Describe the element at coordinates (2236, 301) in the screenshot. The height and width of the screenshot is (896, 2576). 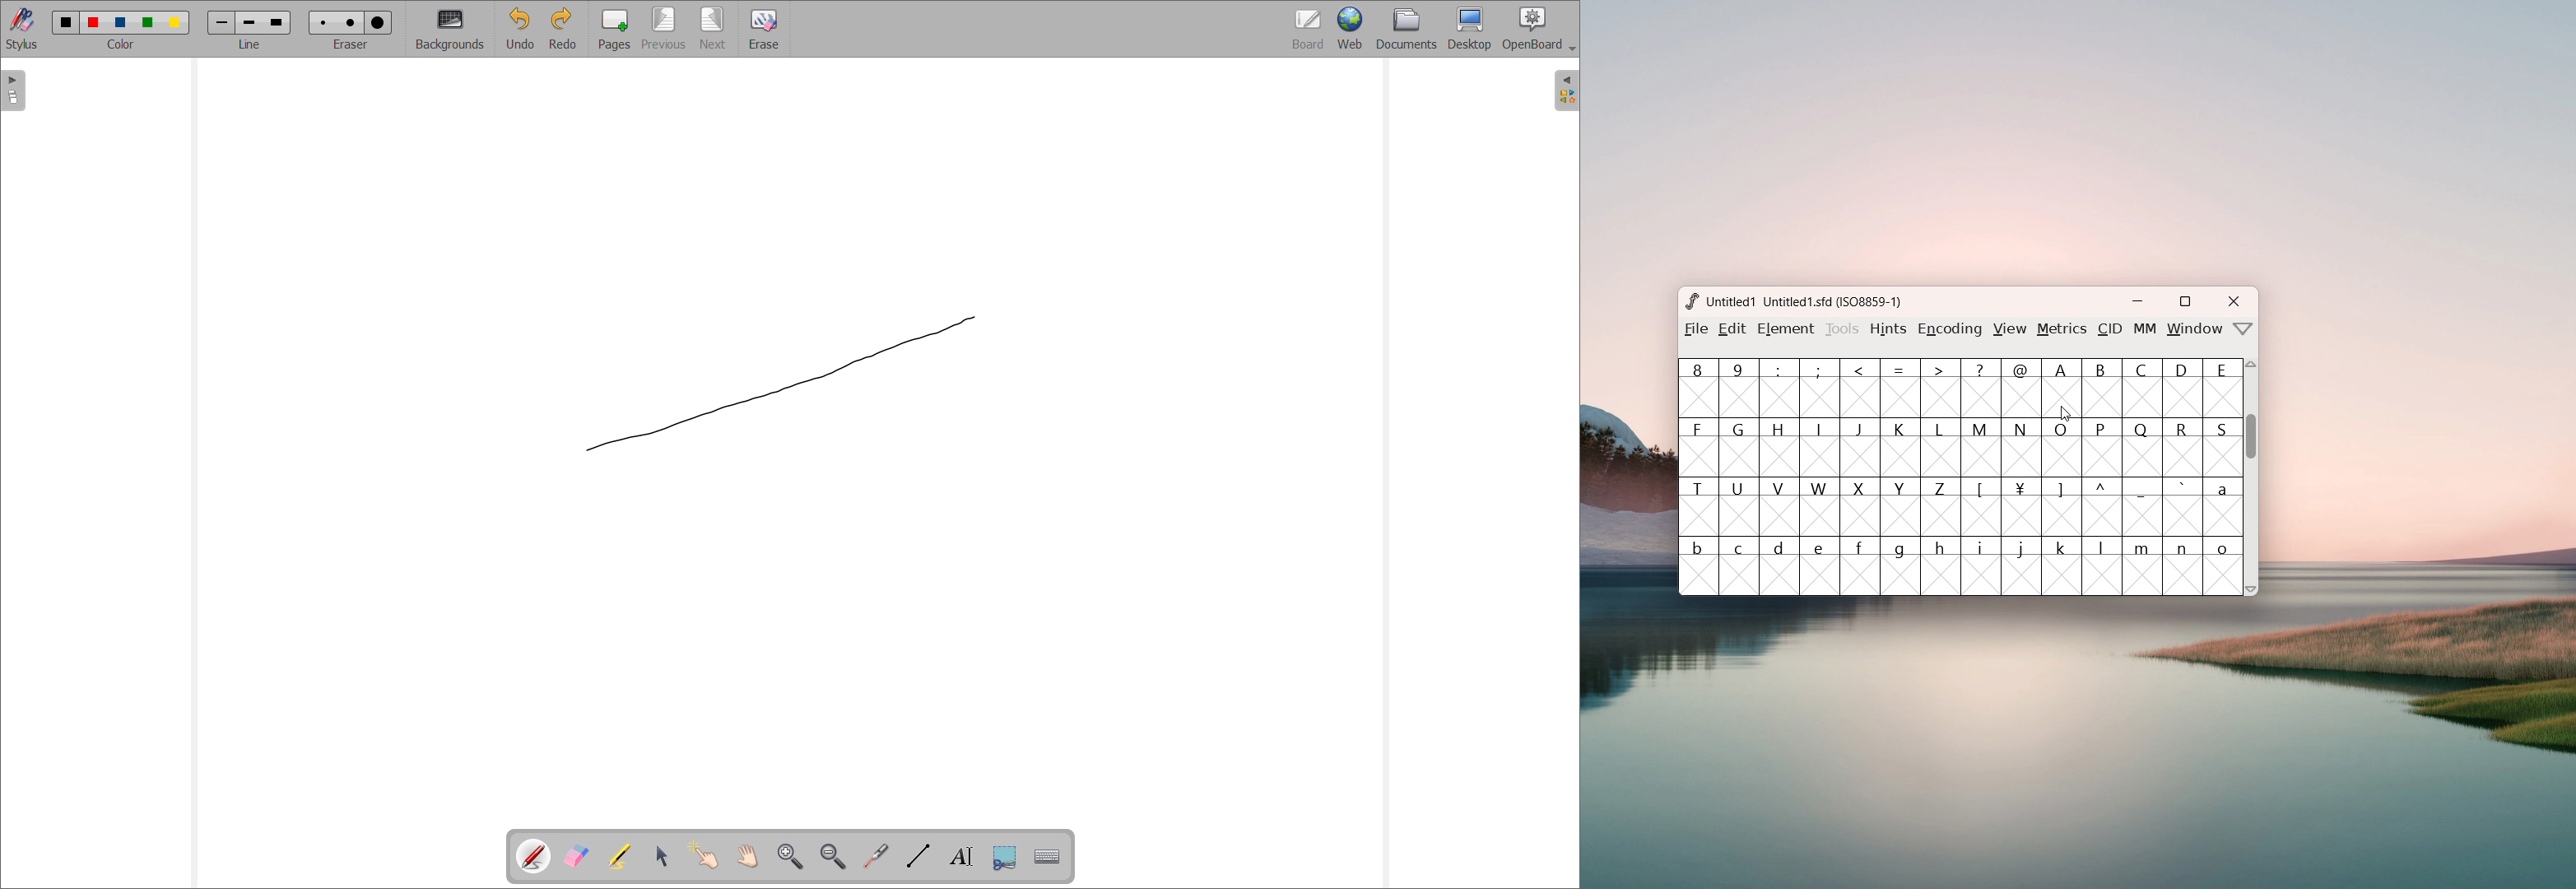
I see `close` at that location.